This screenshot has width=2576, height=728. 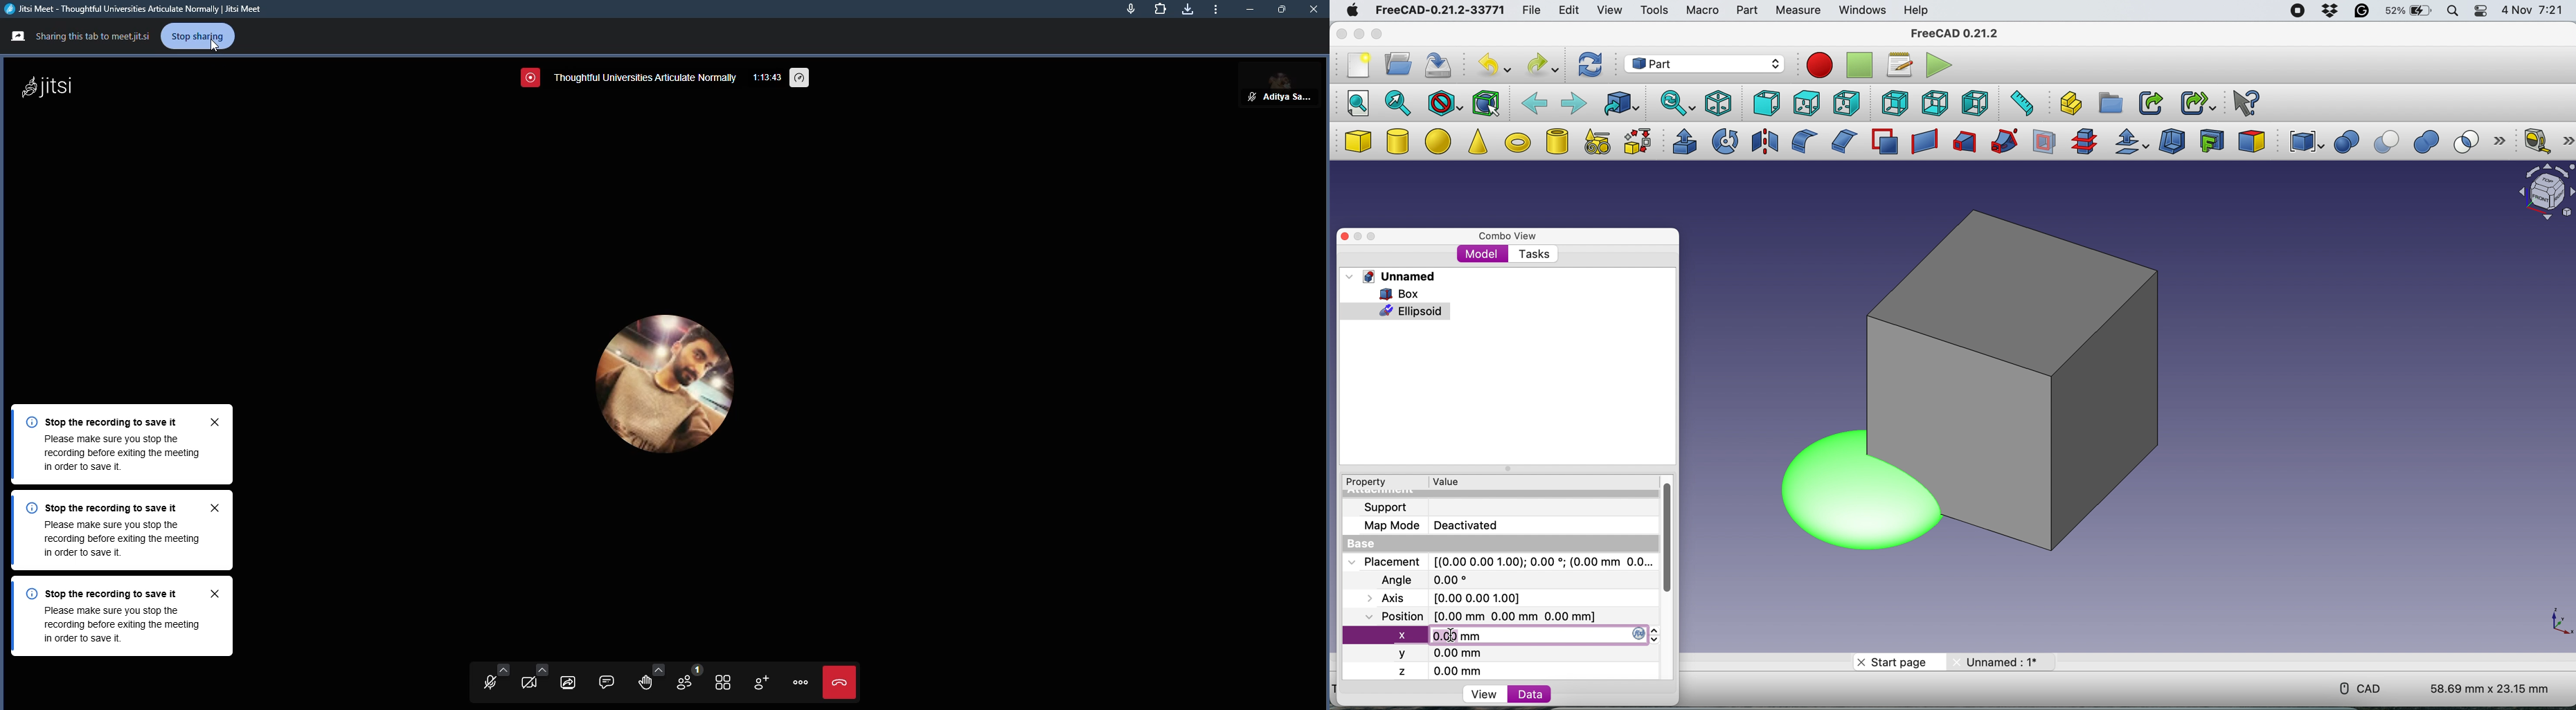 I want to click on cylinder, so click(x=1398, y=143).